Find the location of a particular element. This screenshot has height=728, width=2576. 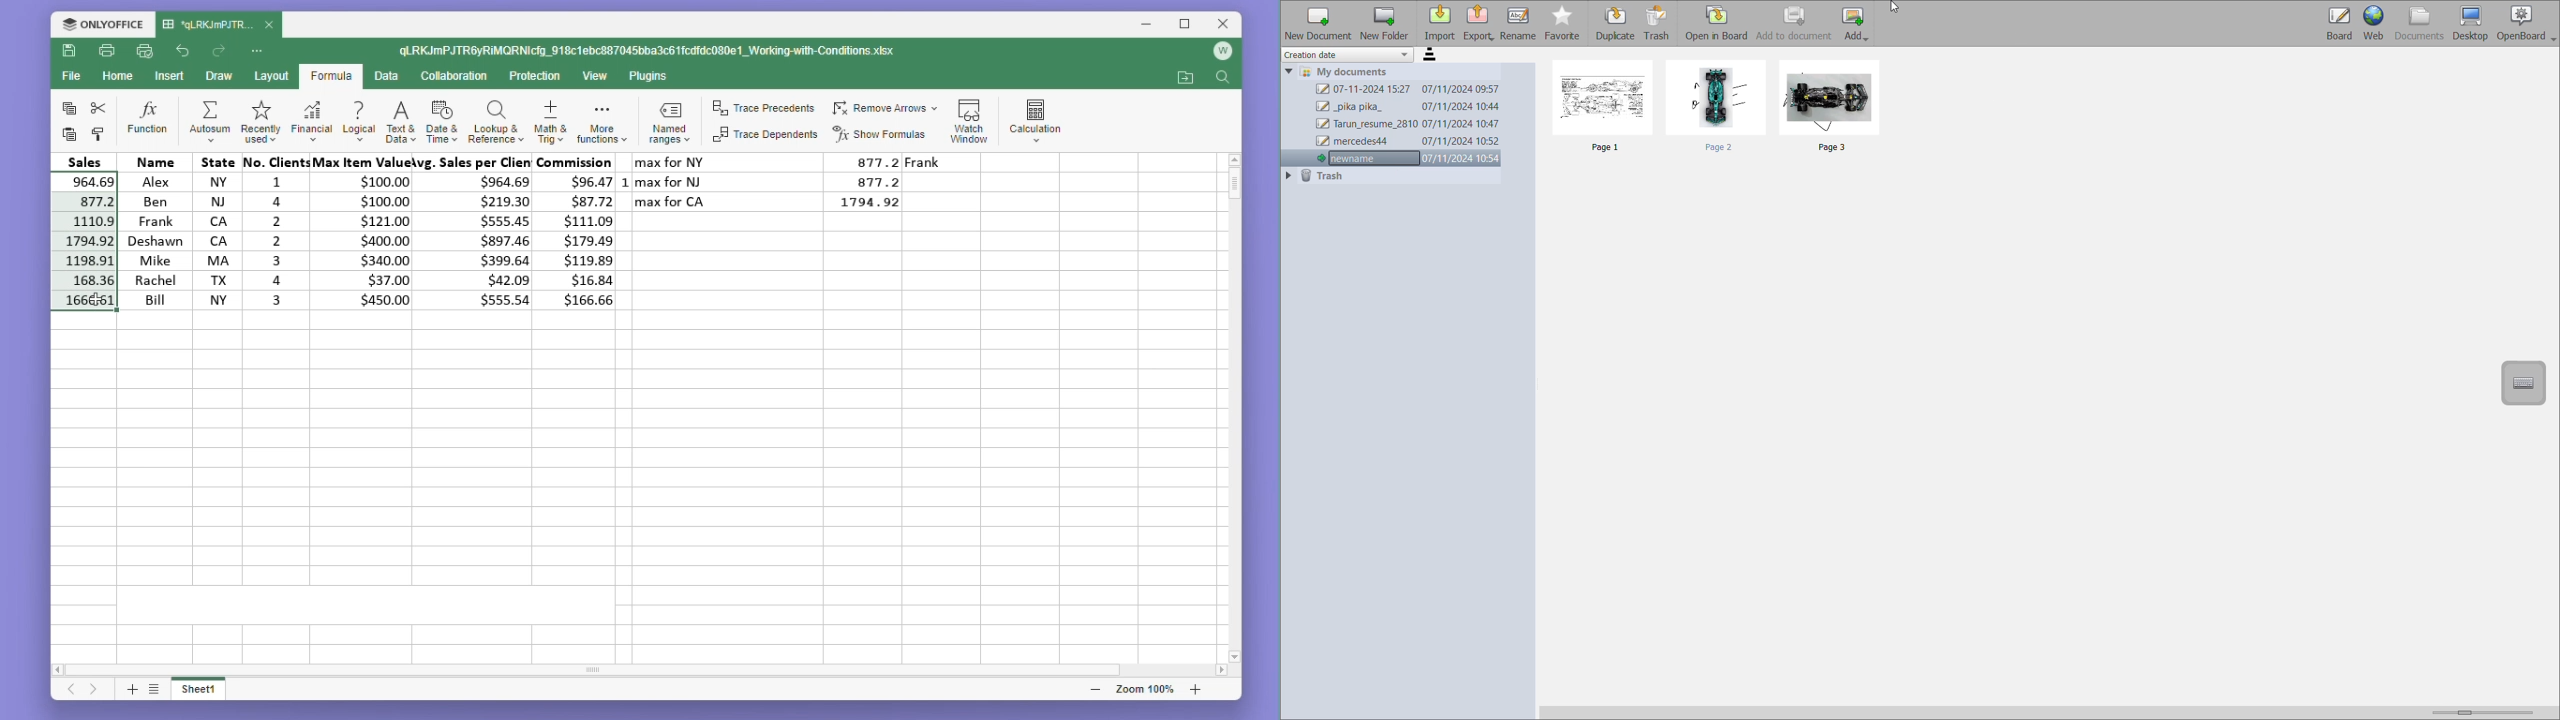

paste is located at coordinates (70, 135).